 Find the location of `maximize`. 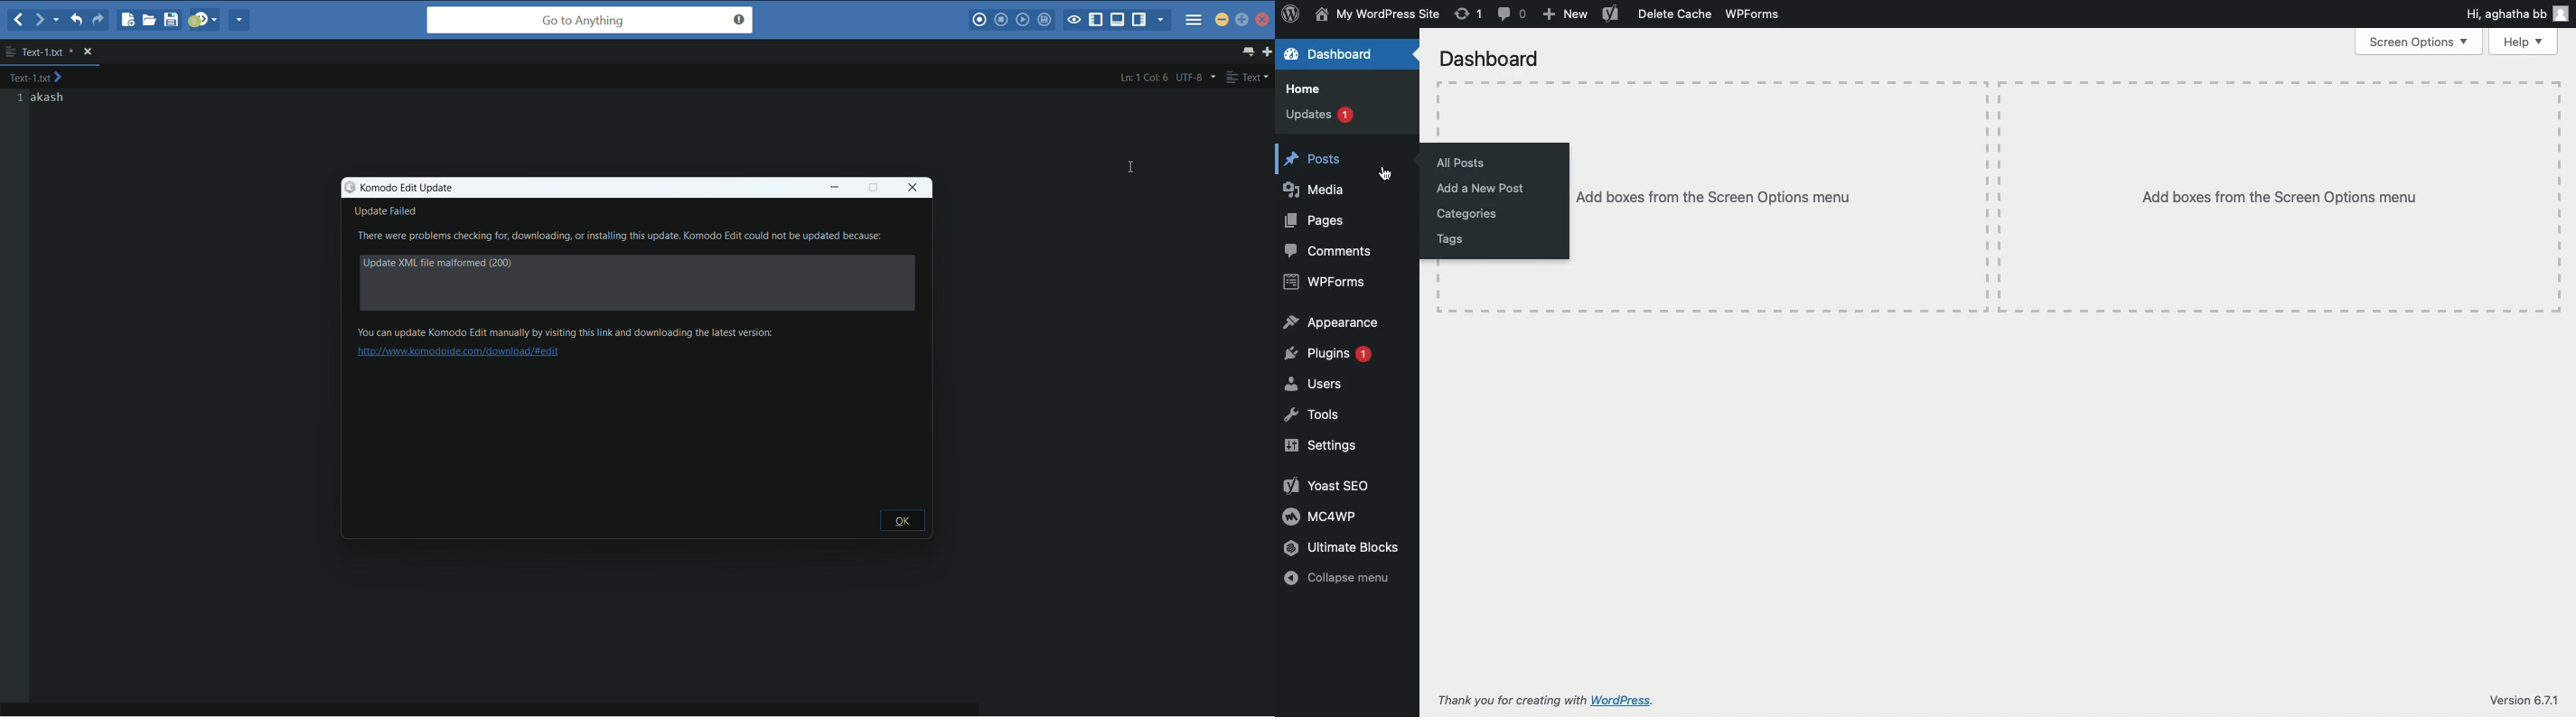

maximize is located at coordinates (1244, 21).